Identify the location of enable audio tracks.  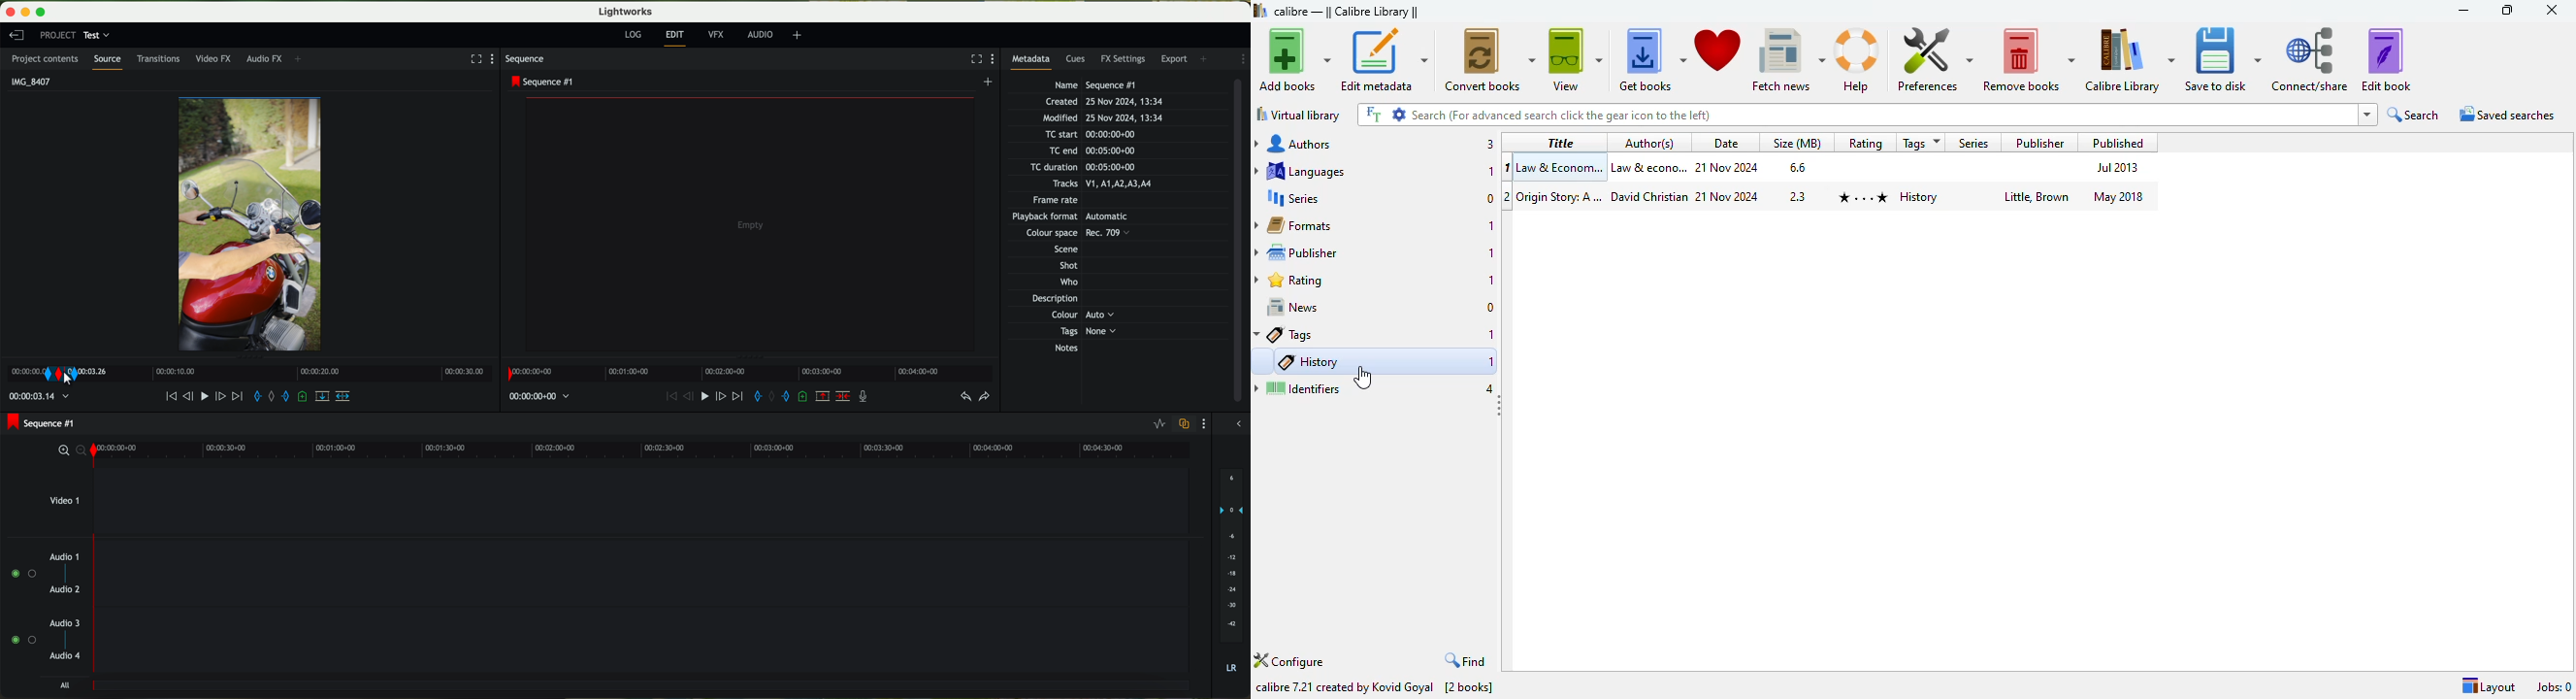
(22, 607).